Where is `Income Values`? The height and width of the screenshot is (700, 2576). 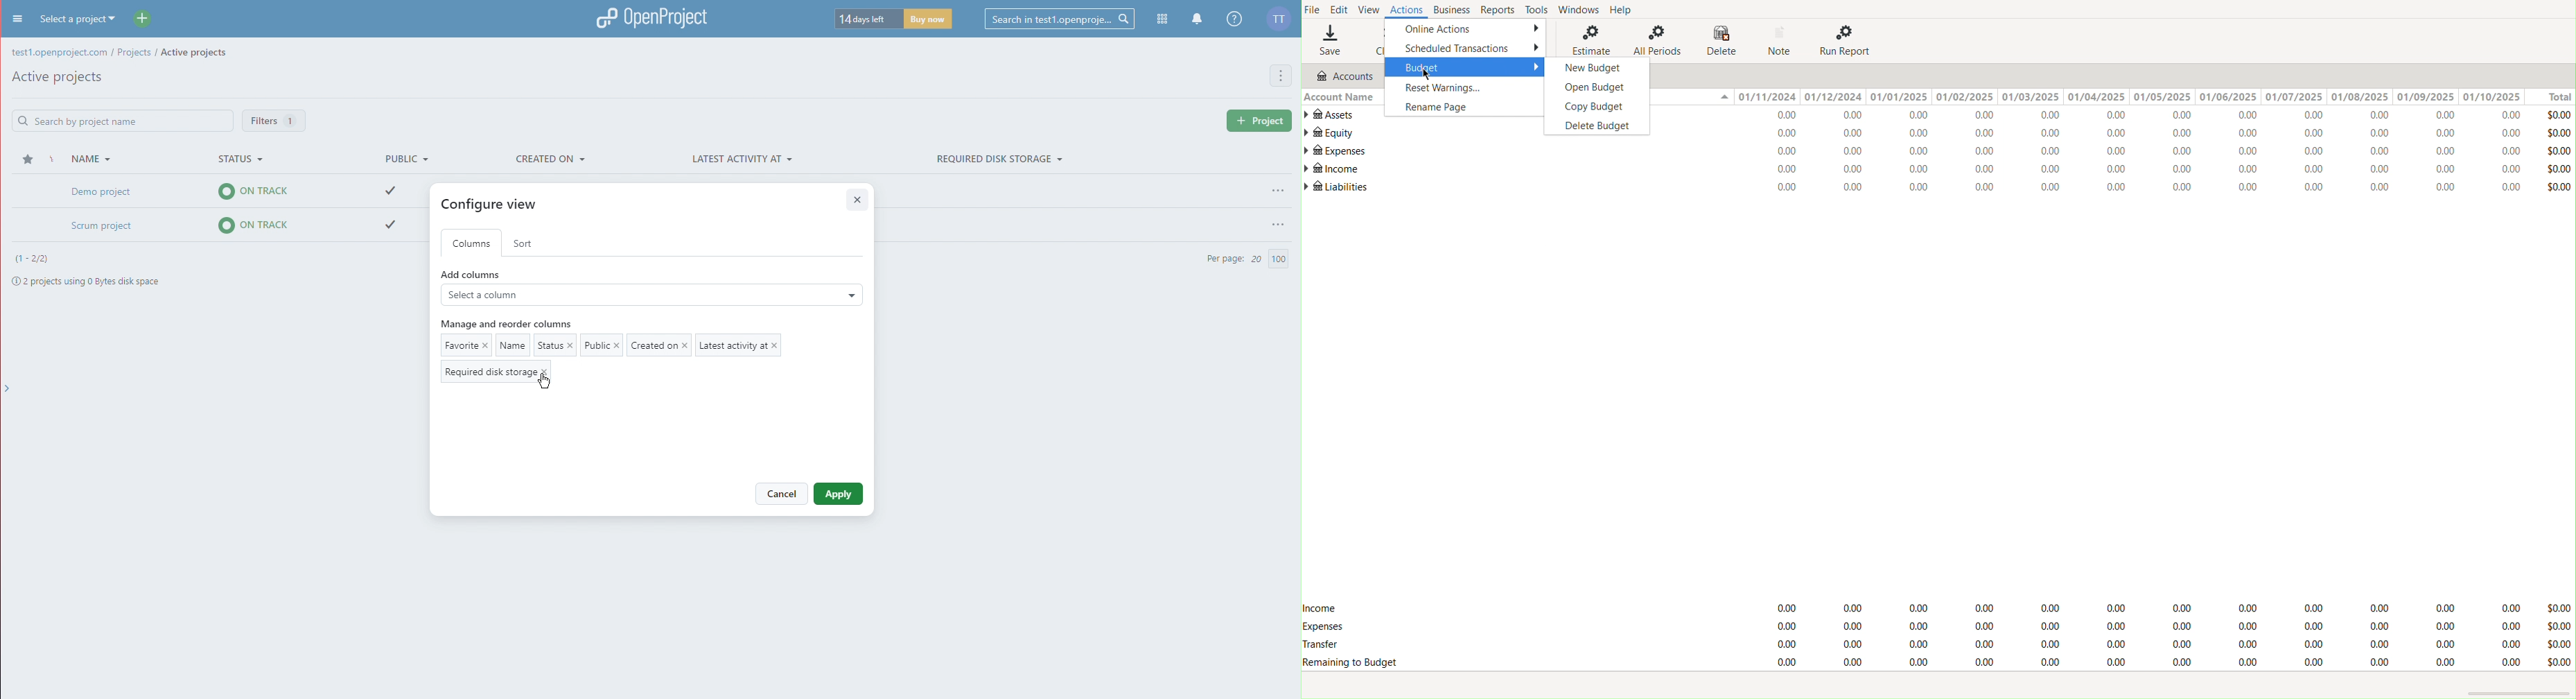
Income Values is located at coordinates (2150, 606).